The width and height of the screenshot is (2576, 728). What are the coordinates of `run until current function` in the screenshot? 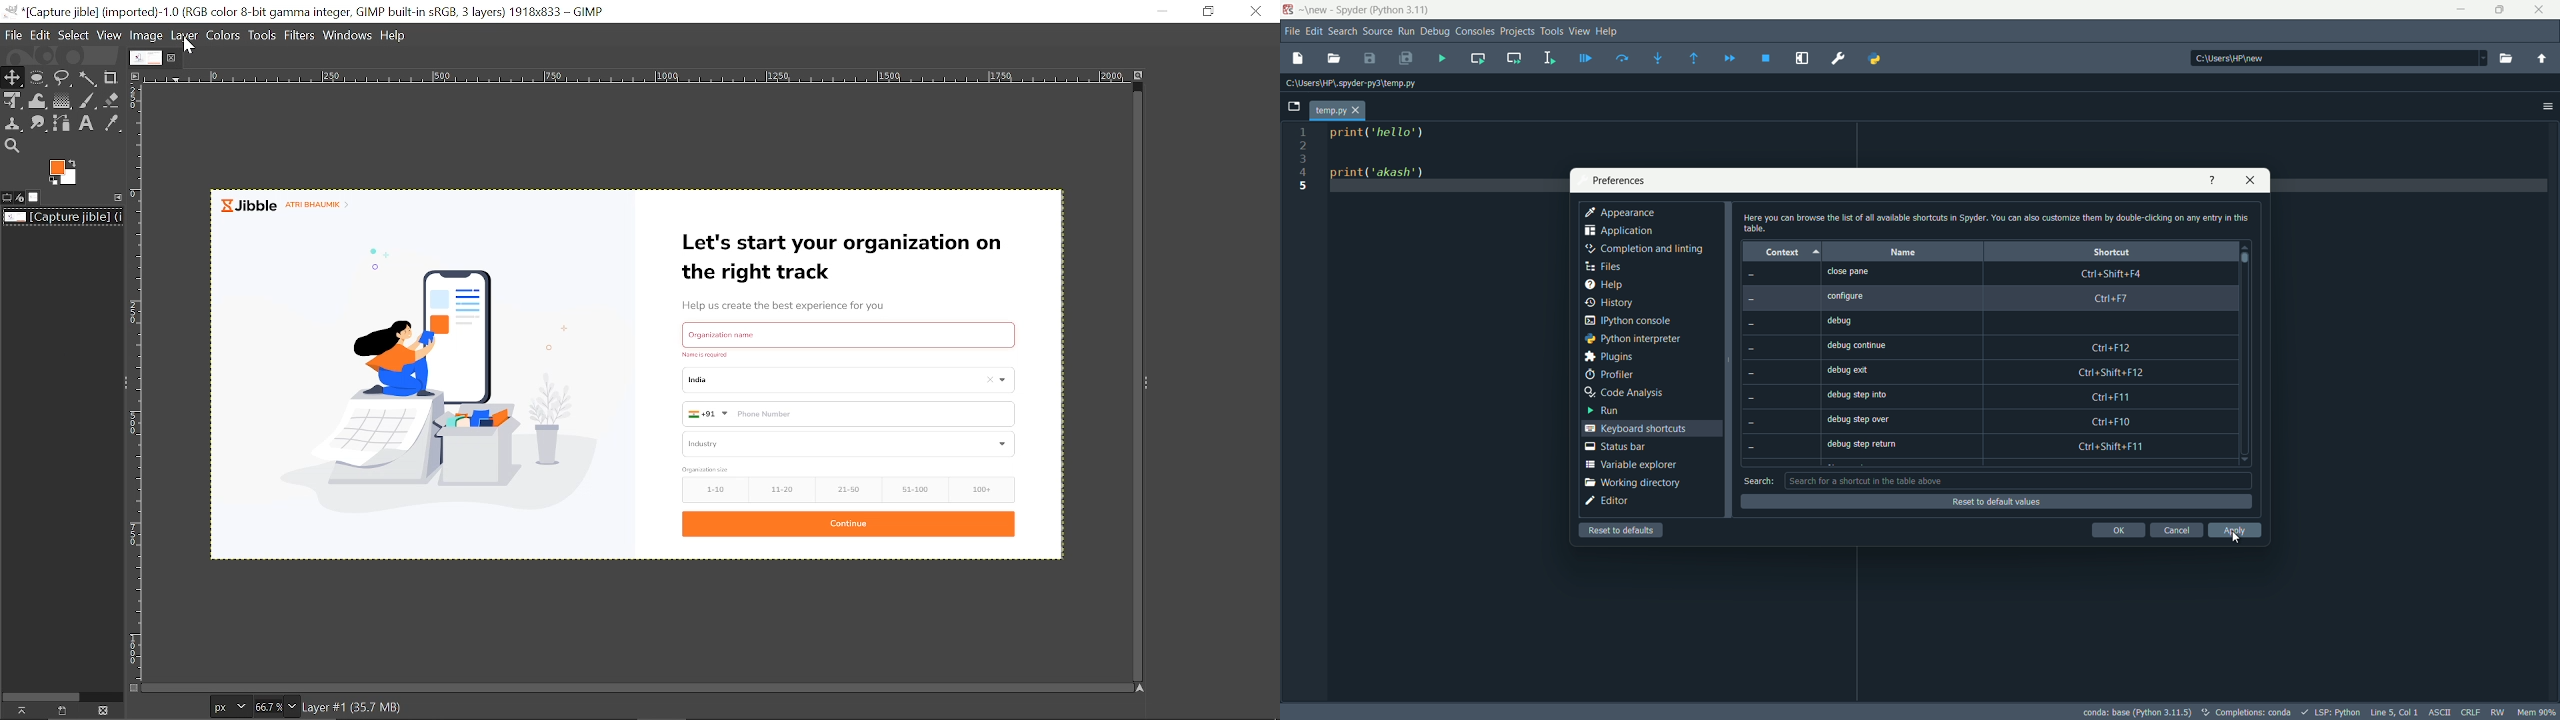 It's located at (1694, 59).